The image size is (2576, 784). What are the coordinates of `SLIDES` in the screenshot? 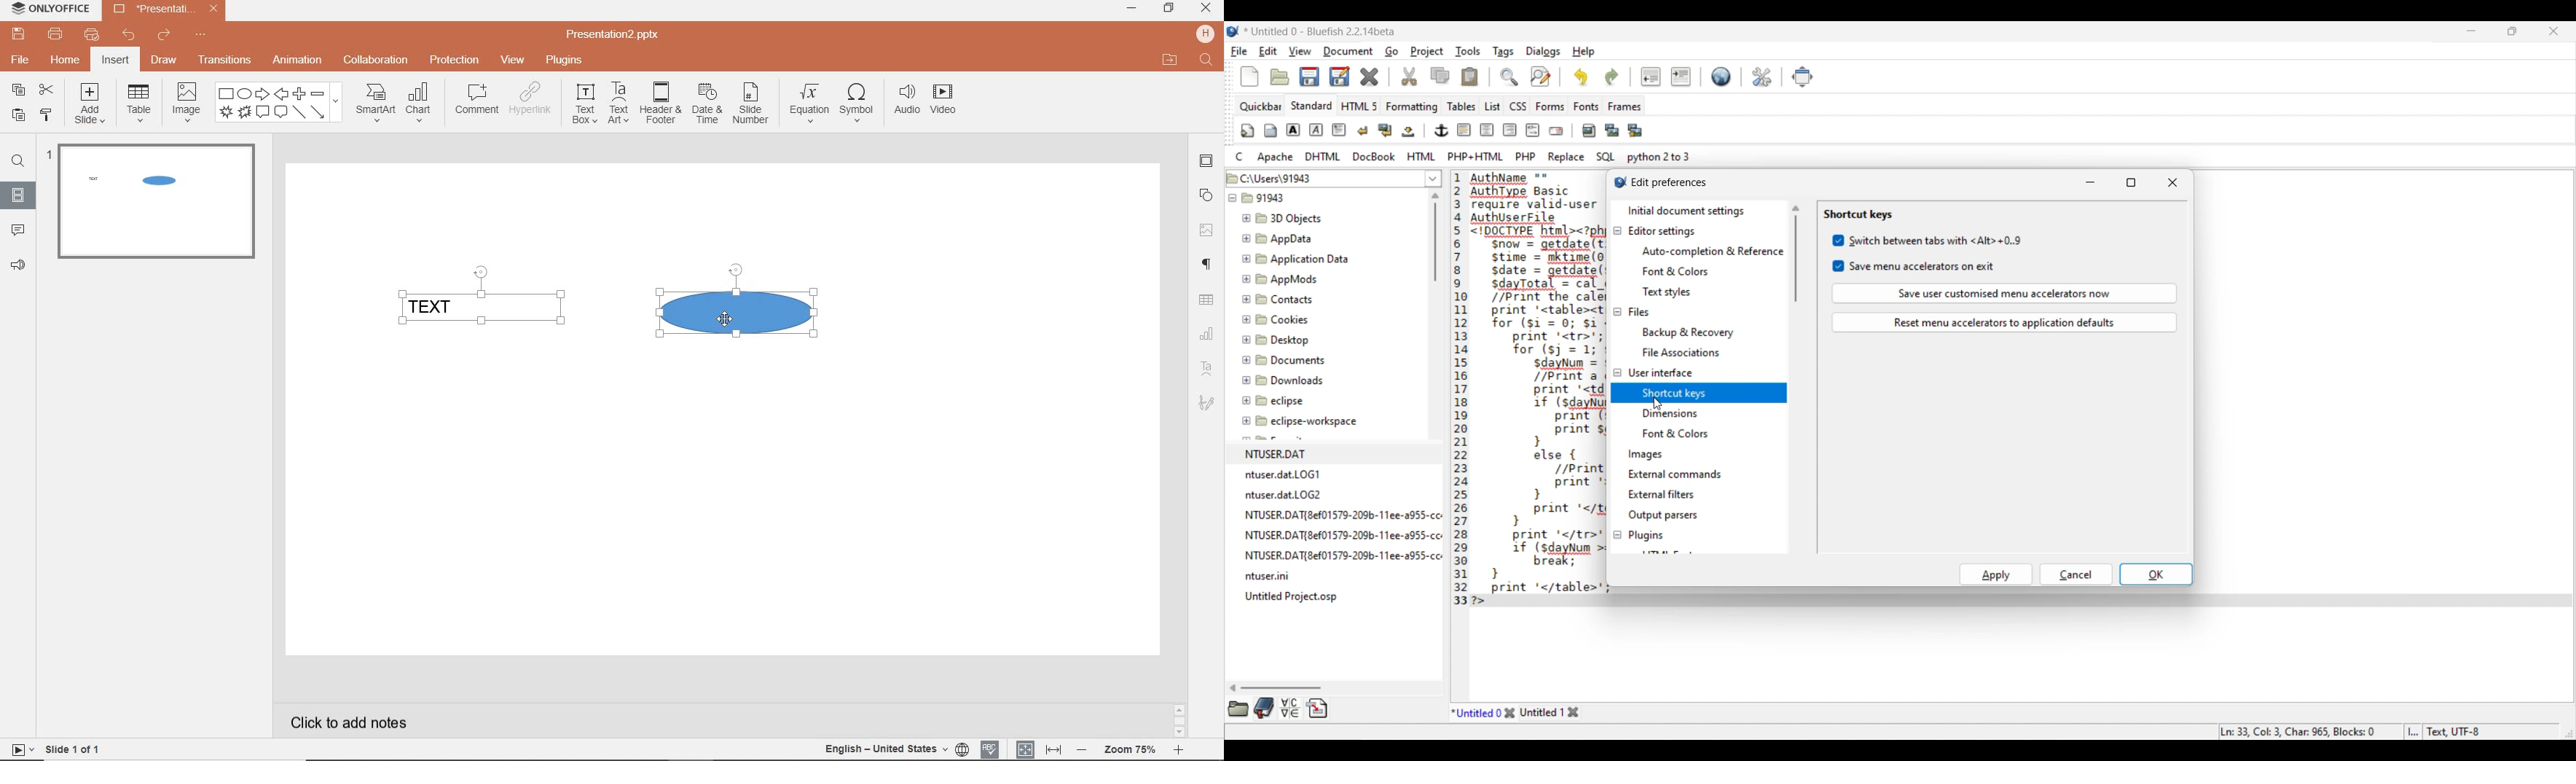 It's located at (19, 194).